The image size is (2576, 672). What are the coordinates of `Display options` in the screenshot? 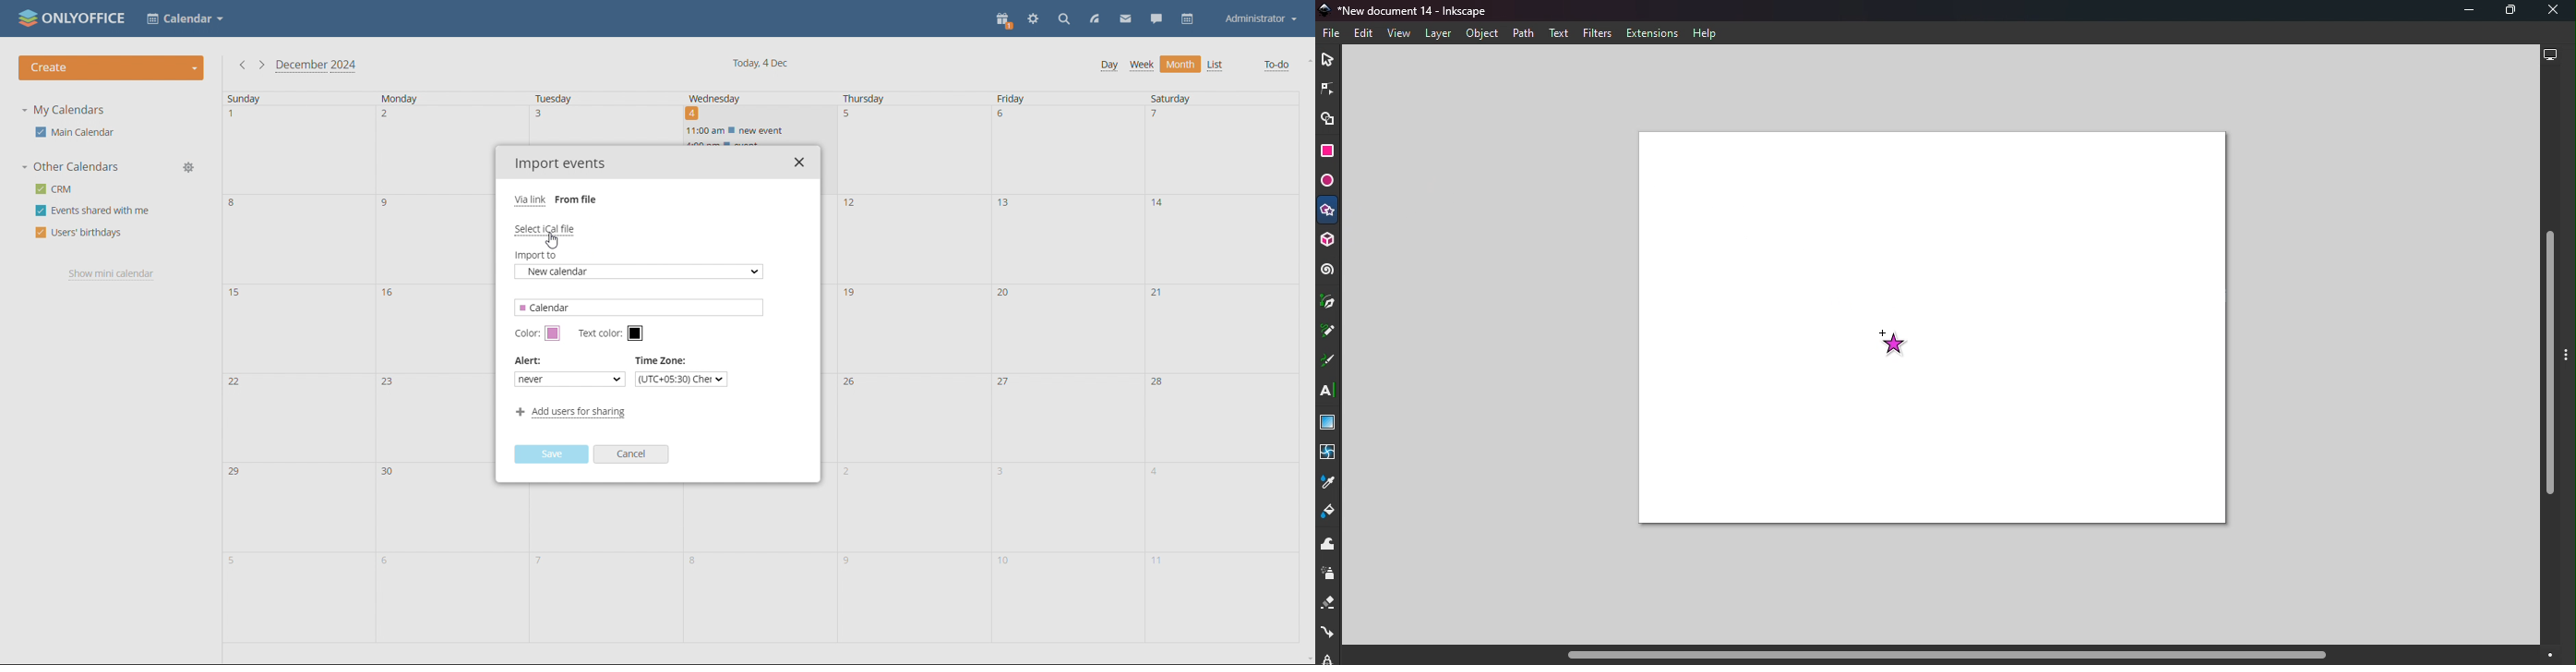 It's located at (2550, 57).